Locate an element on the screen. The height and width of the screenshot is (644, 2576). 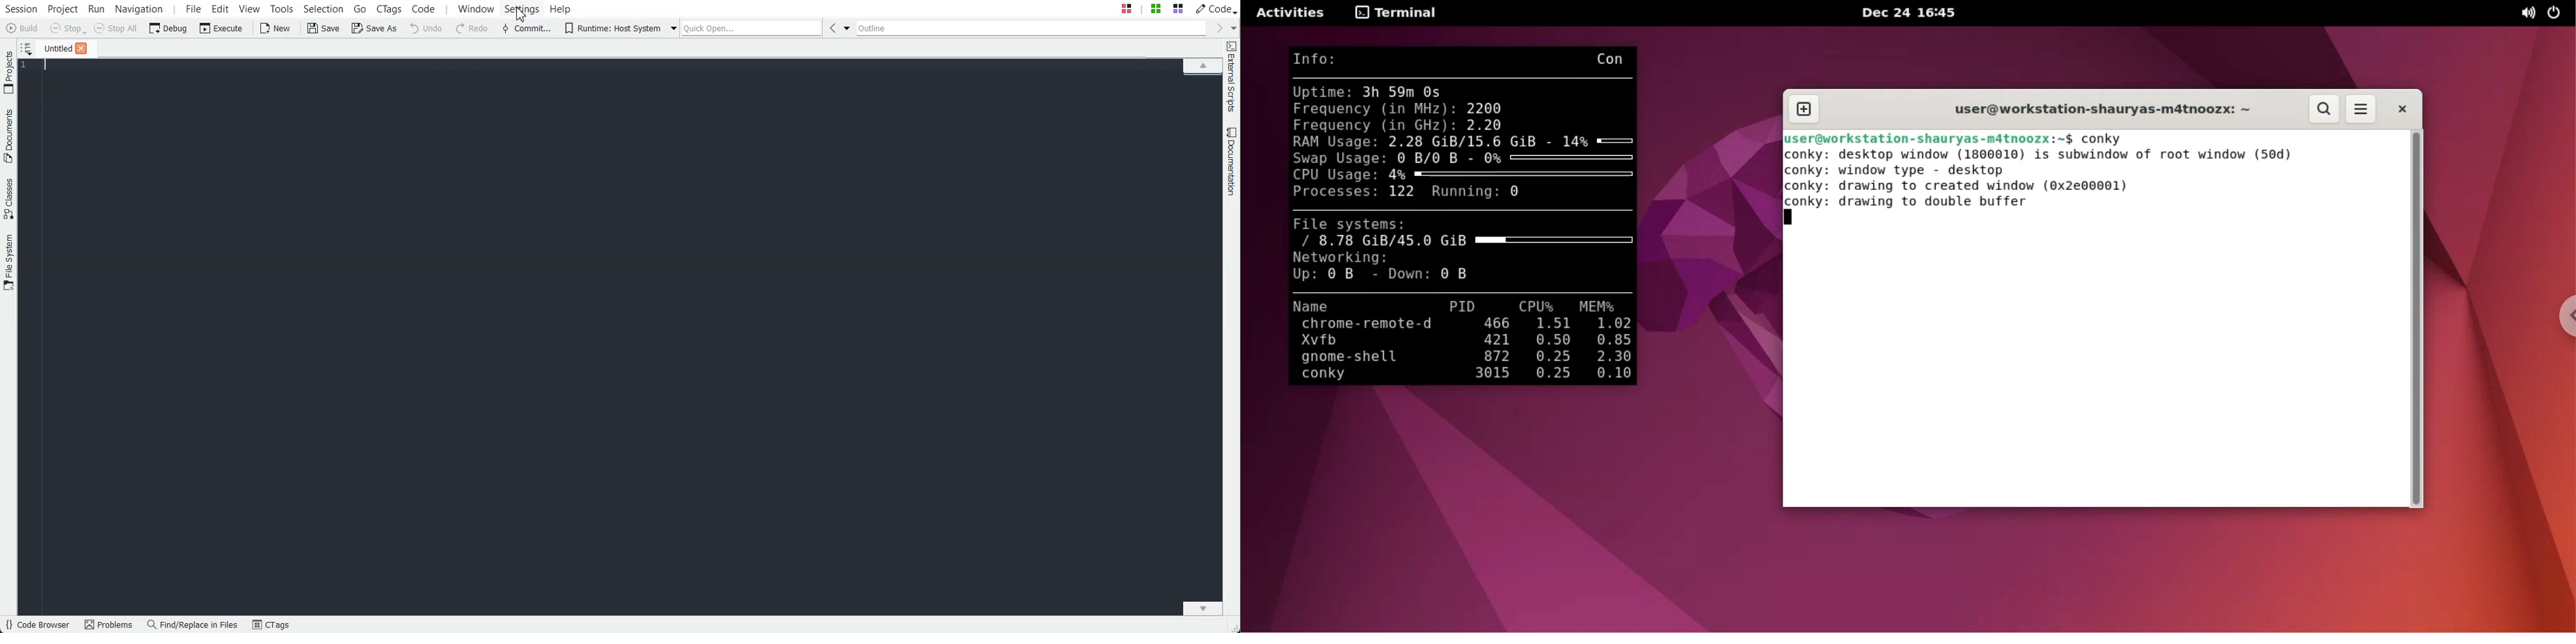
Run is located at coordinates (95, 8).